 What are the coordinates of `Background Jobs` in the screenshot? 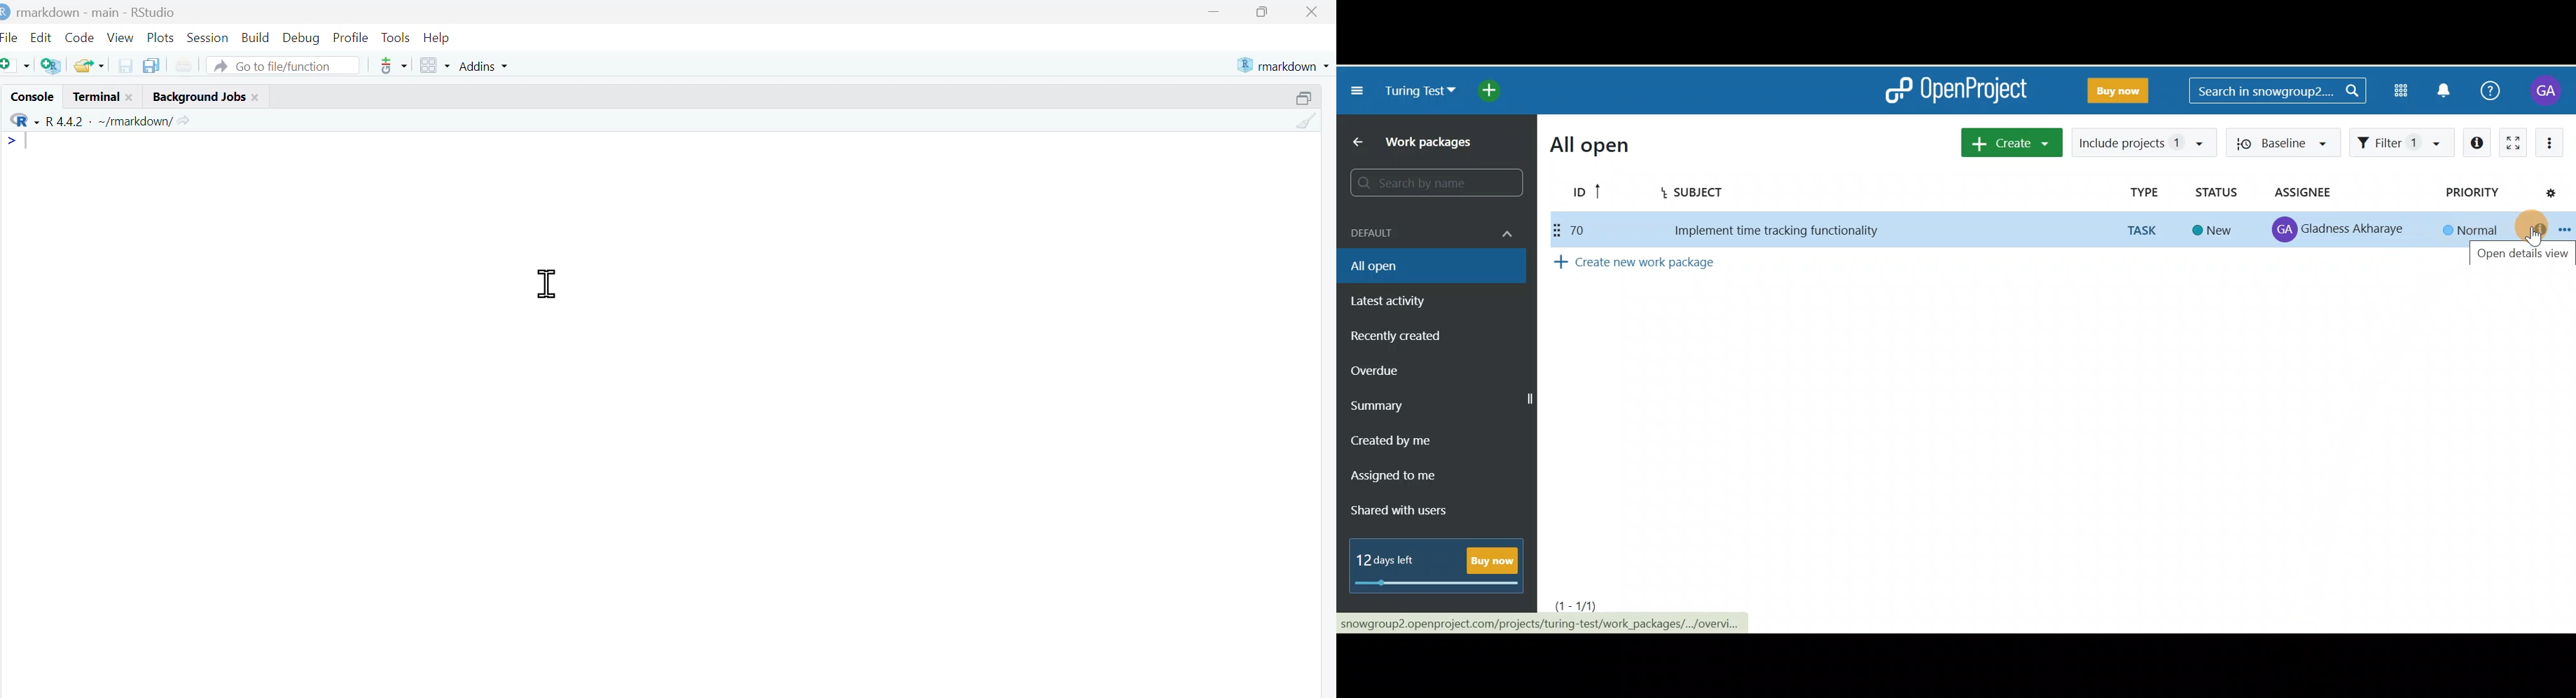 It's located at (197, 95).